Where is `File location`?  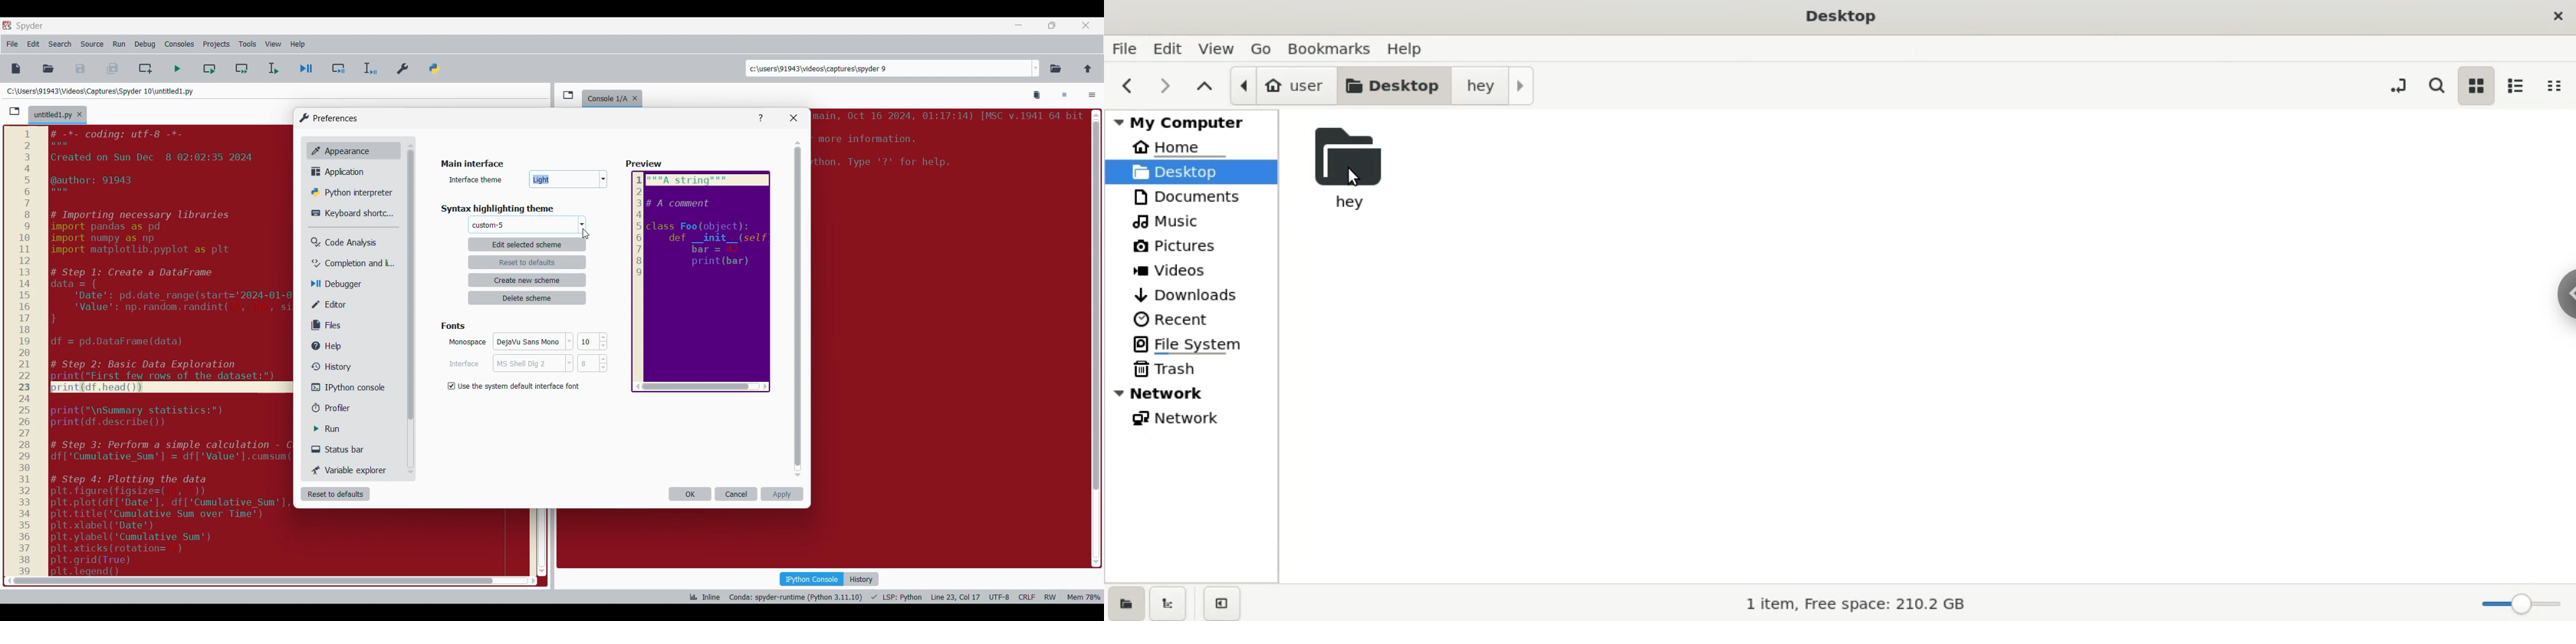
File location is located at coordinates (100, 91).